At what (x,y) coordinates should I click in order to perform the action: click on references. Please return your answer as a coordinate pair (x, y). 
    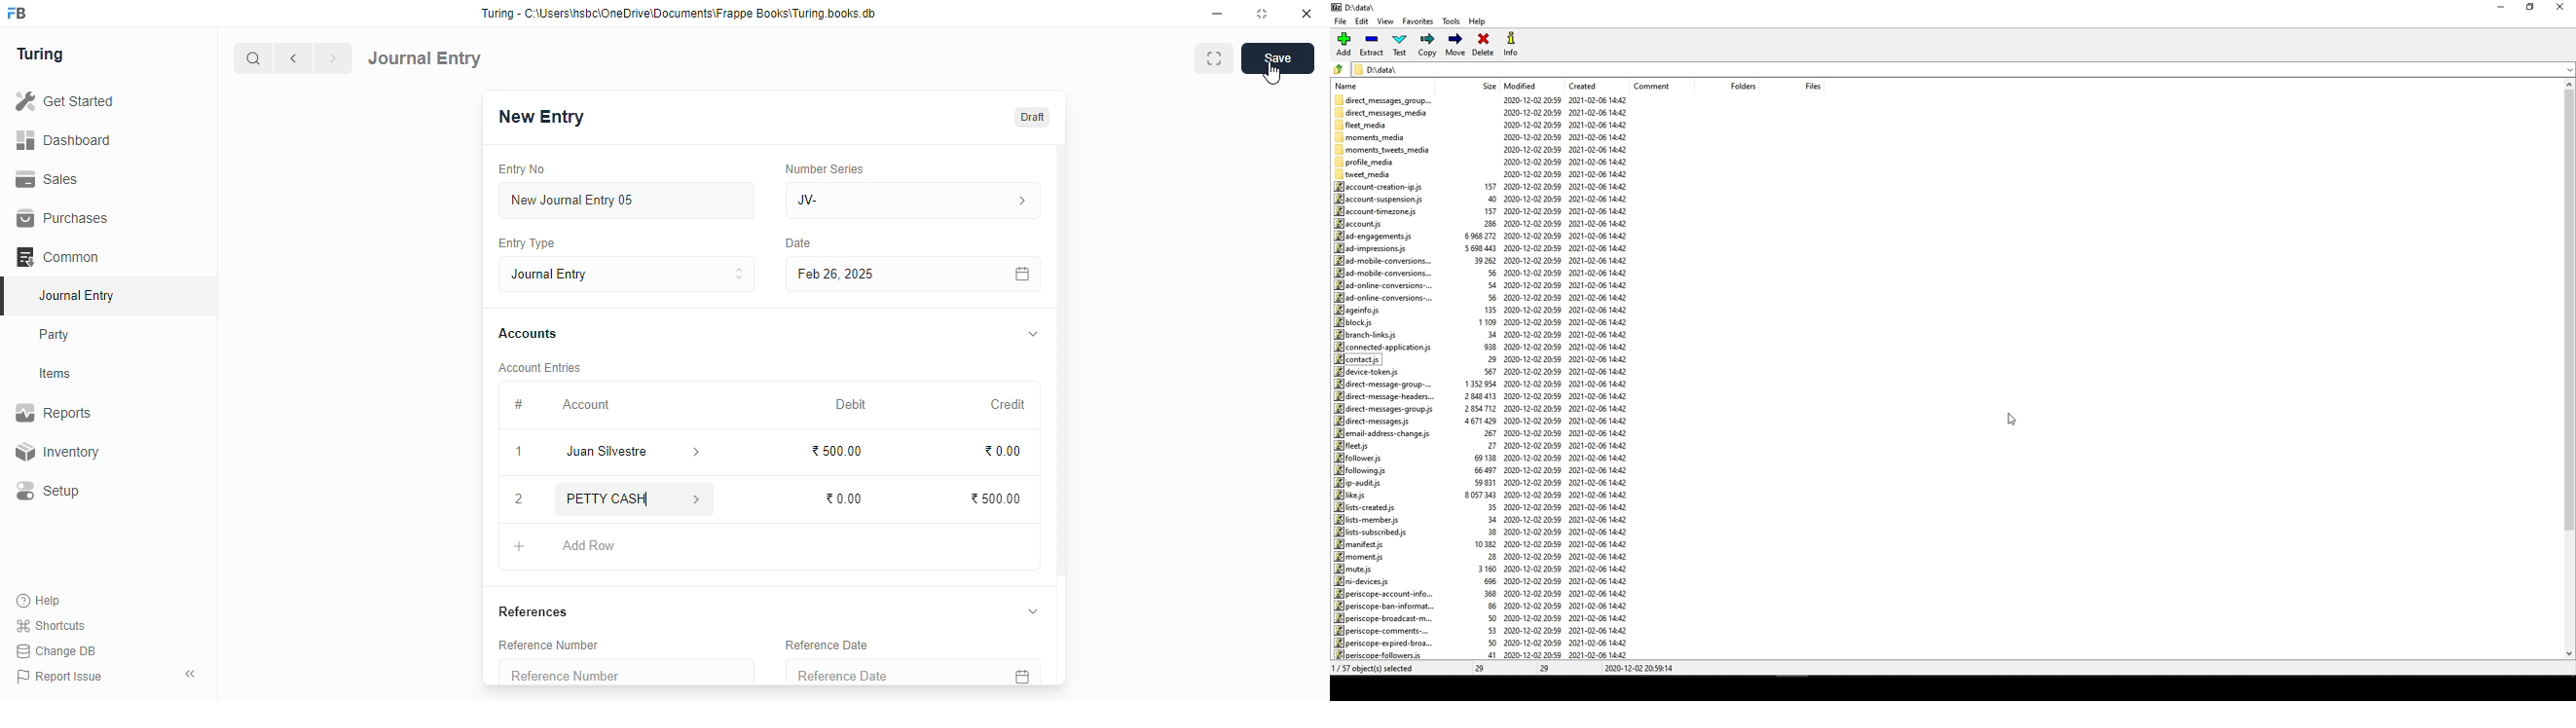
    Looking at the image, I should click on (533, 611).